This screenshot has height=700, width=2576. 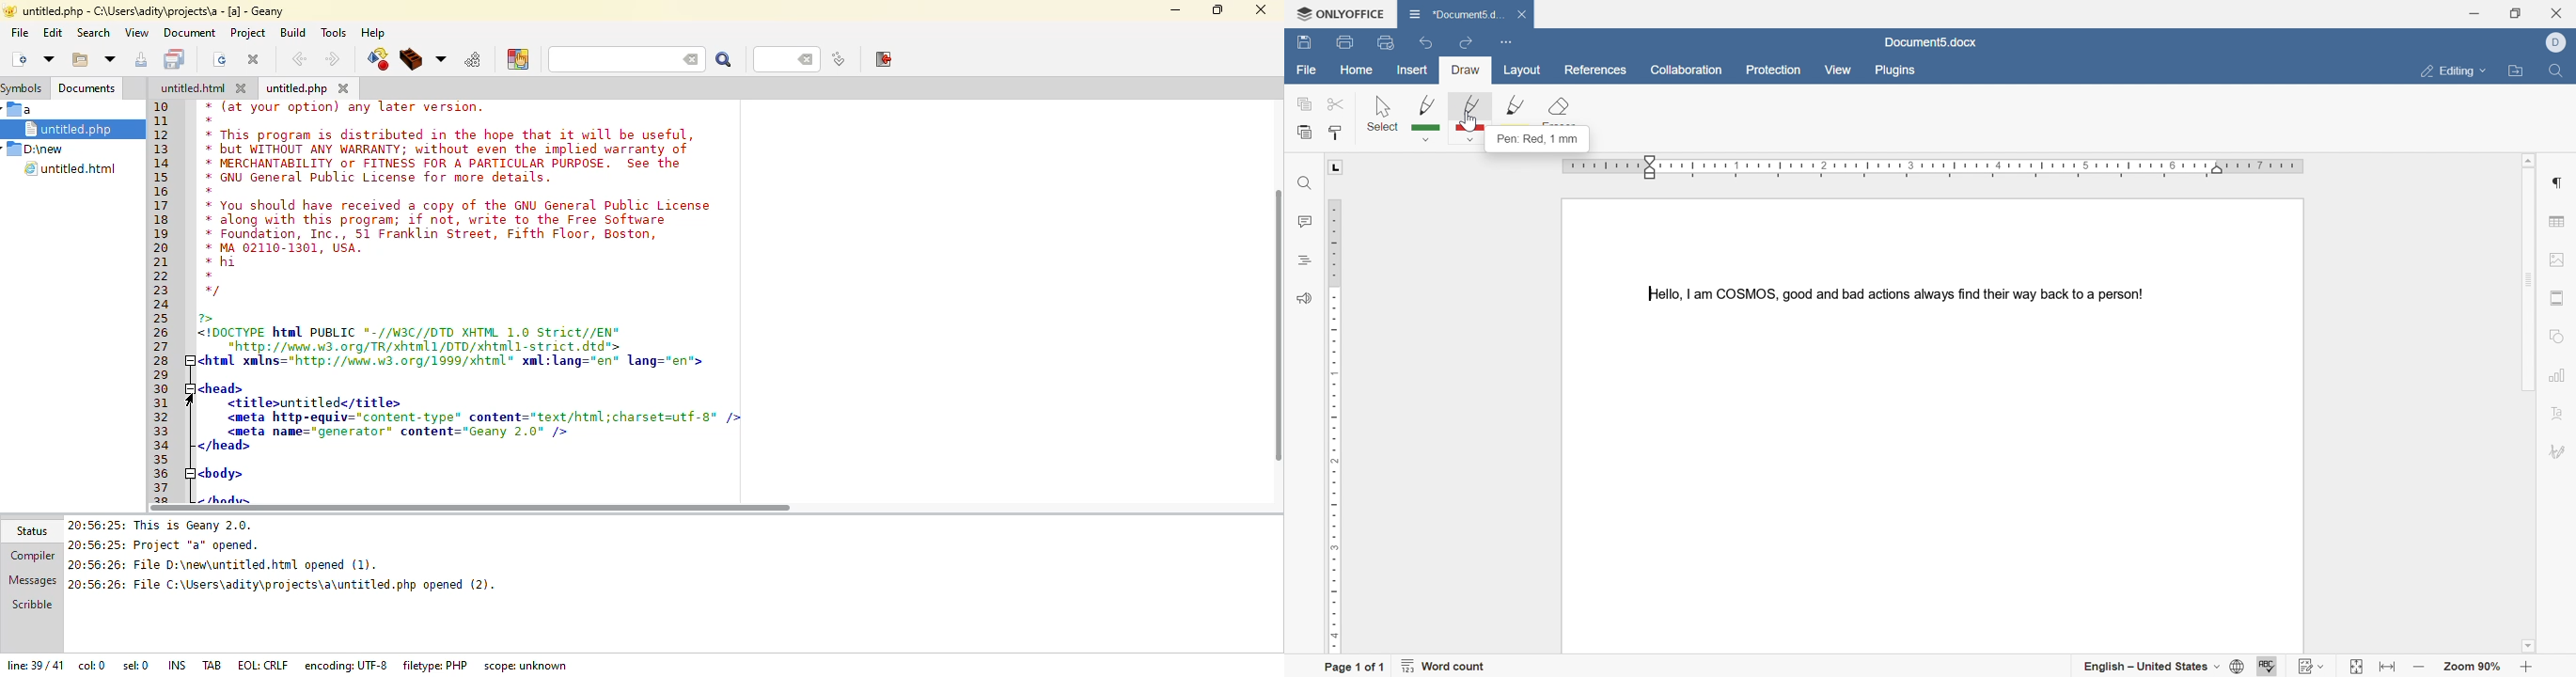 I want to click on home, so click(x=1358, y=69).